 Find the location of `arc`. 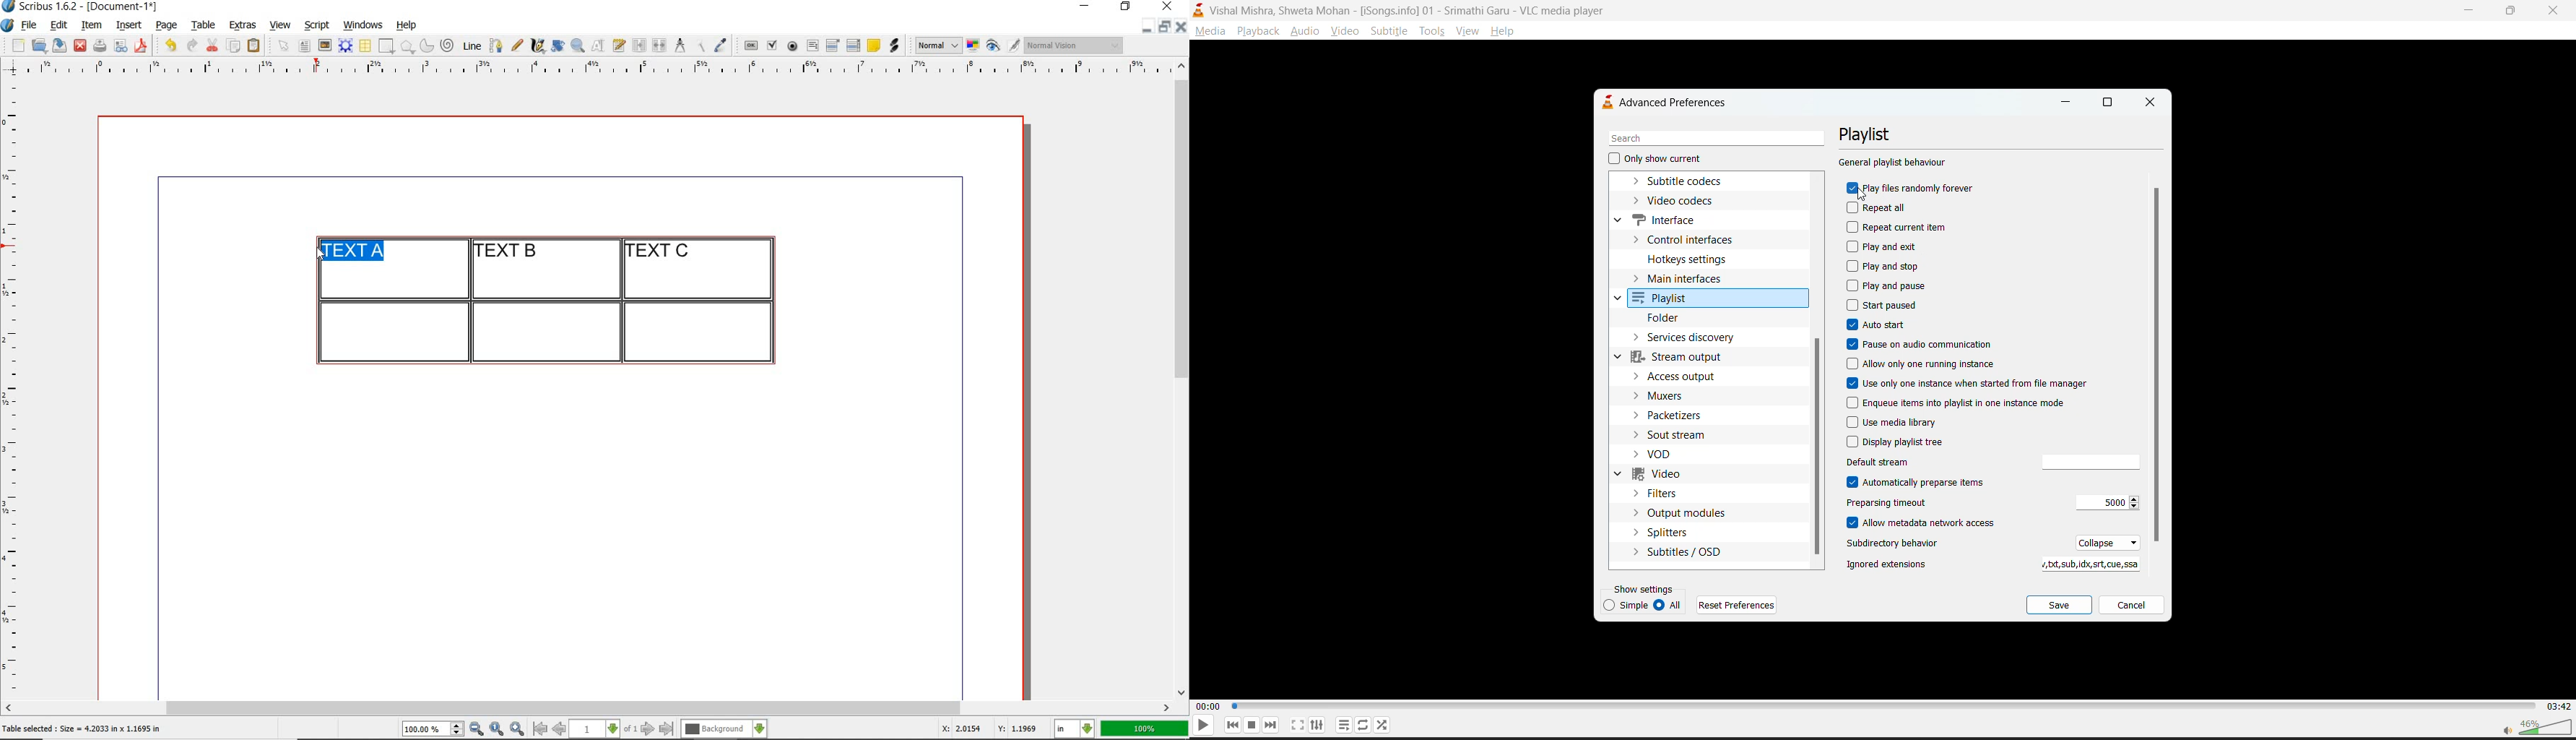

arc is located at coordinates (426, 45).